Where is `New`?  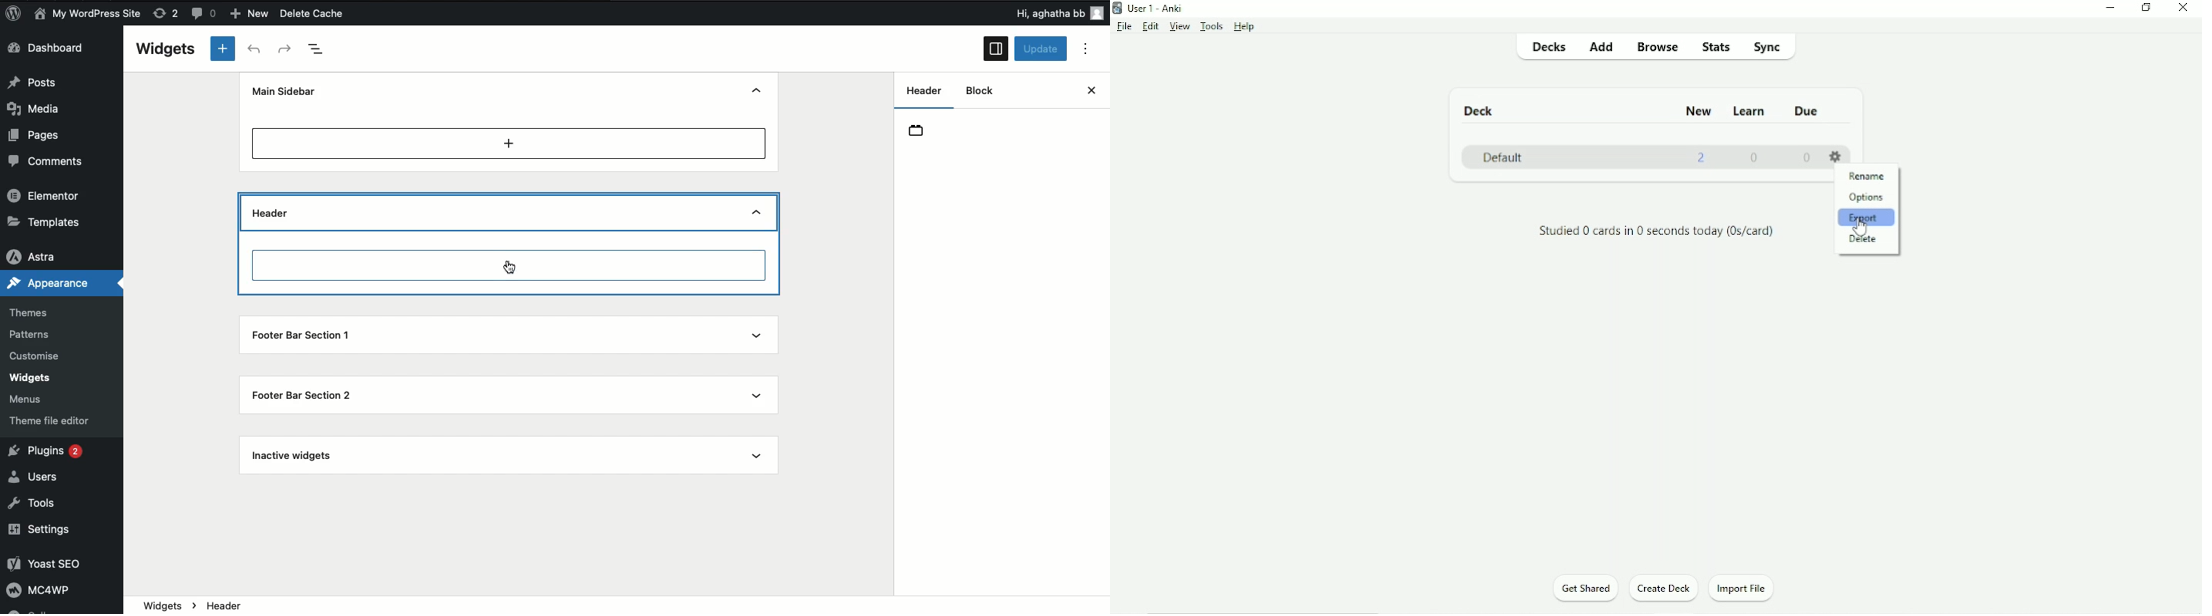 New is located at coordinates (251, 14).